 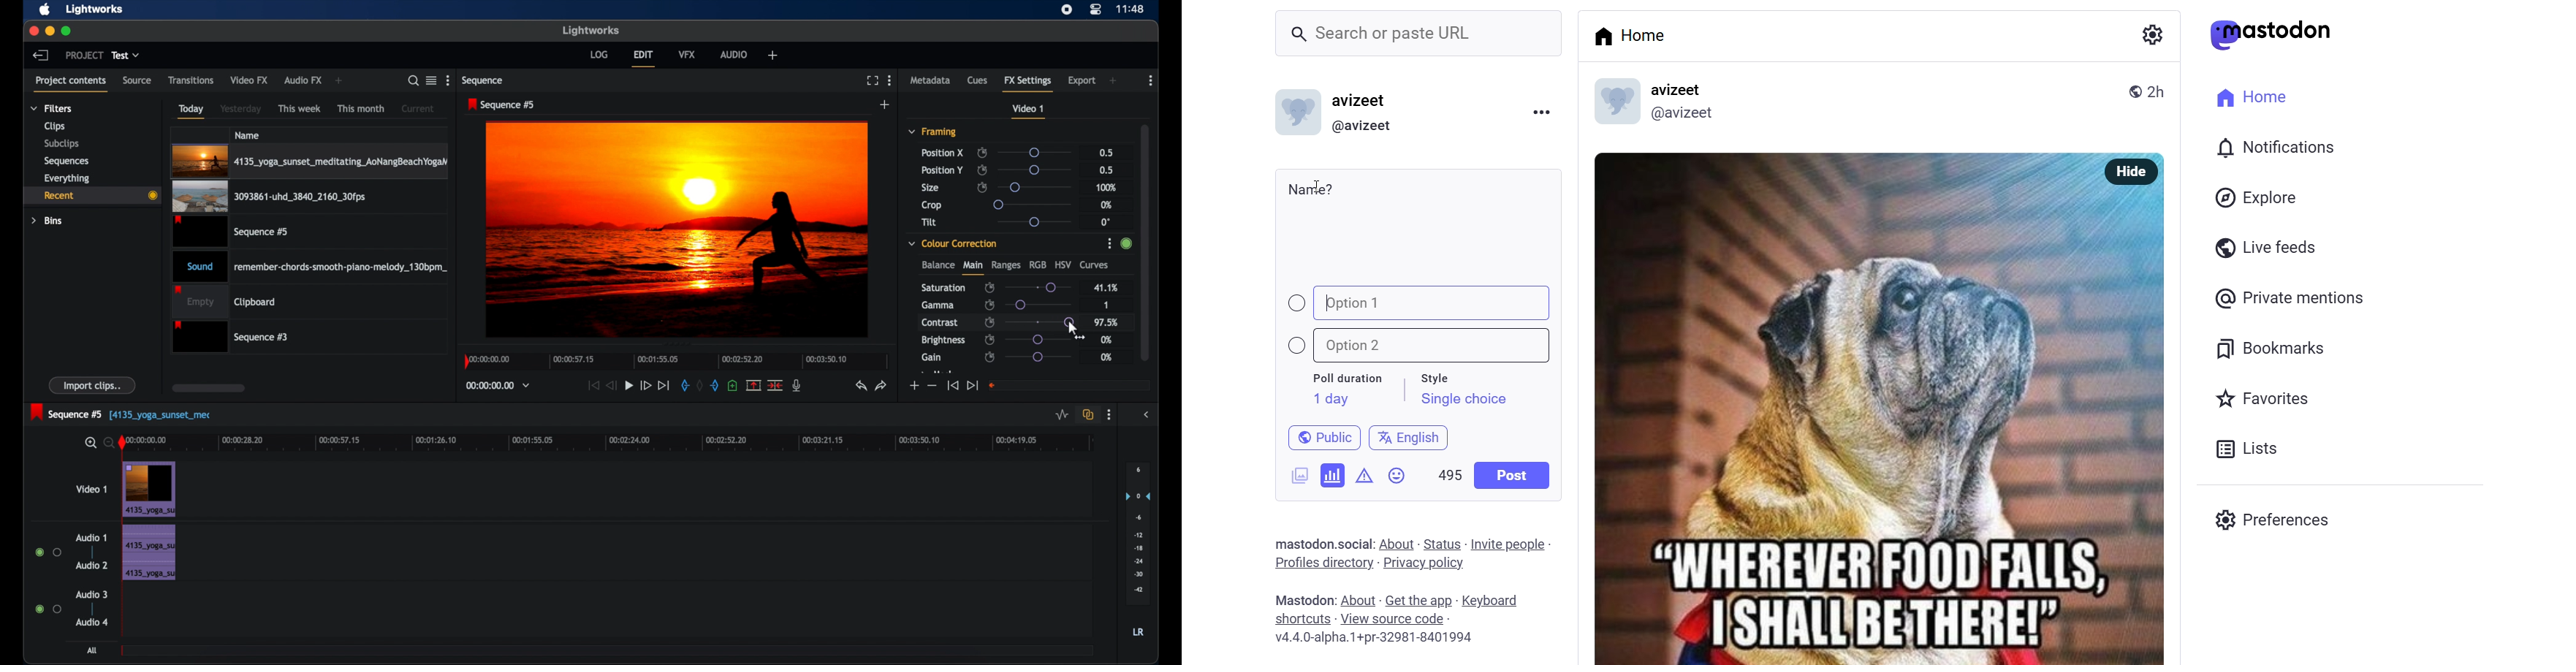 What do you see at coordinates (1087, 414) in the screenshot?
I see `toggle auto track sync` at bounding box center [1087, 414].